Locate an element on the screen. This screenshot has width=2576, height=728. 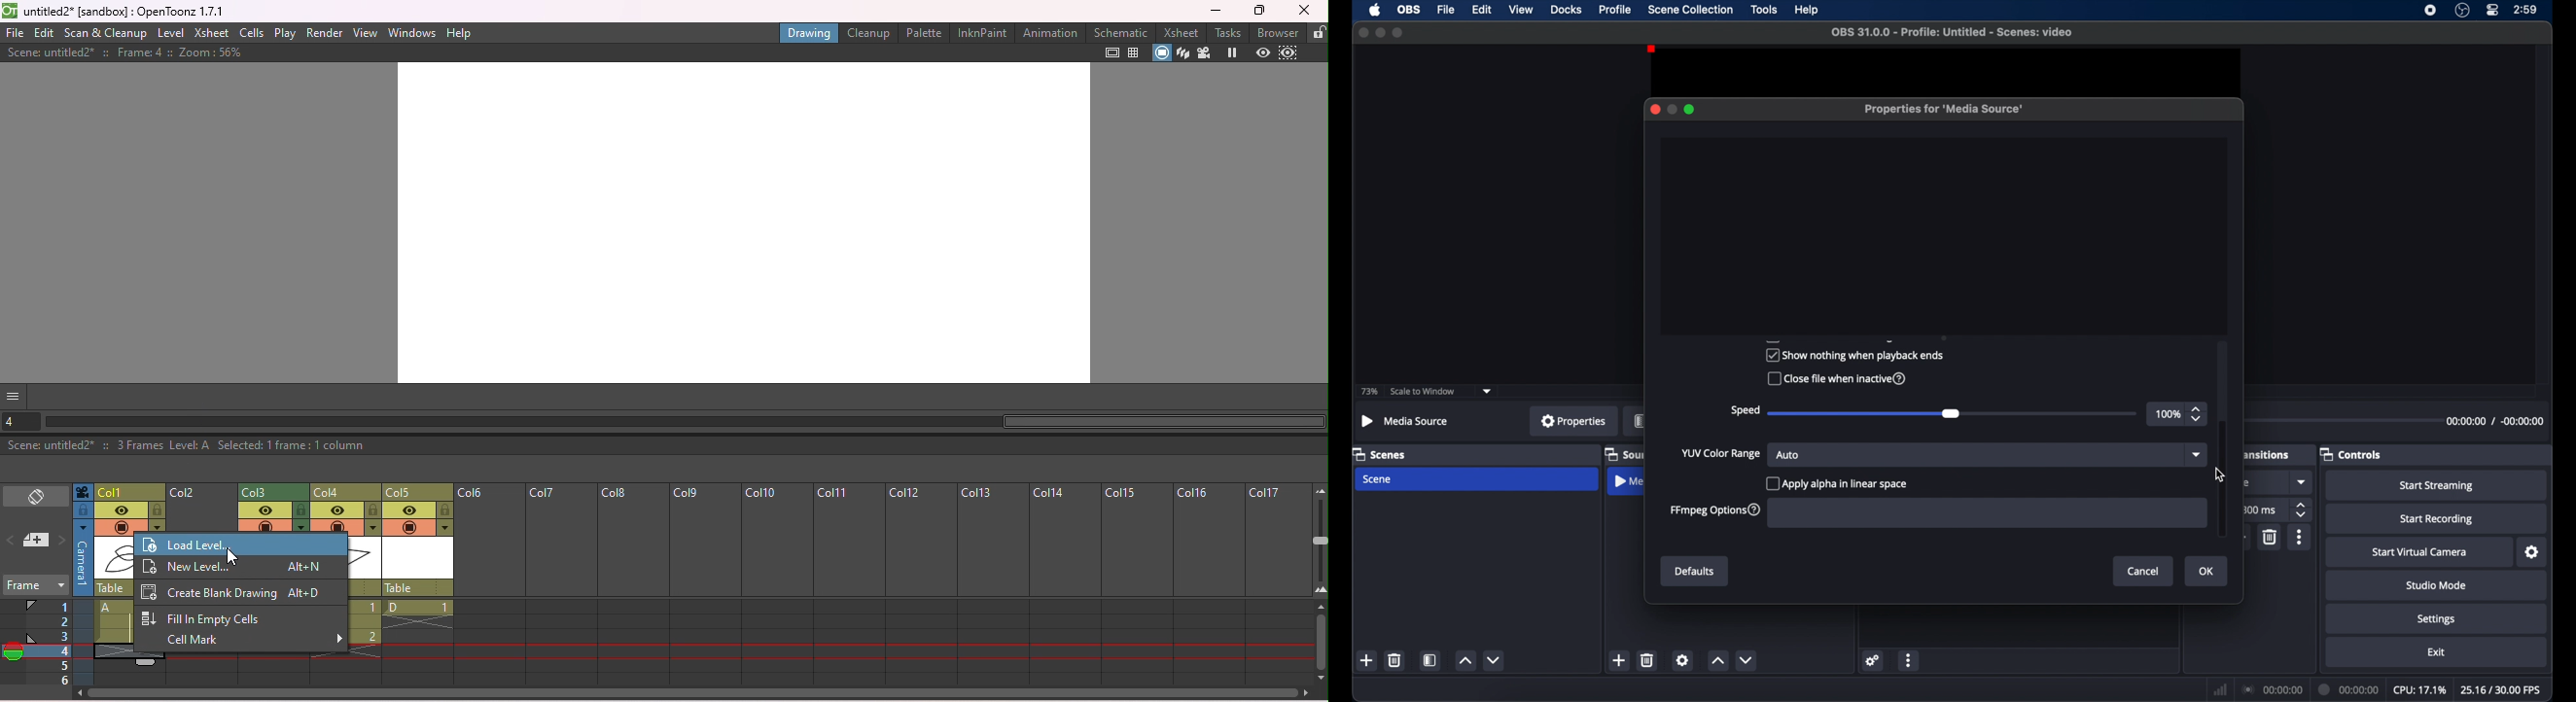
Fill in empty cells is located at coordinates (232, 617).